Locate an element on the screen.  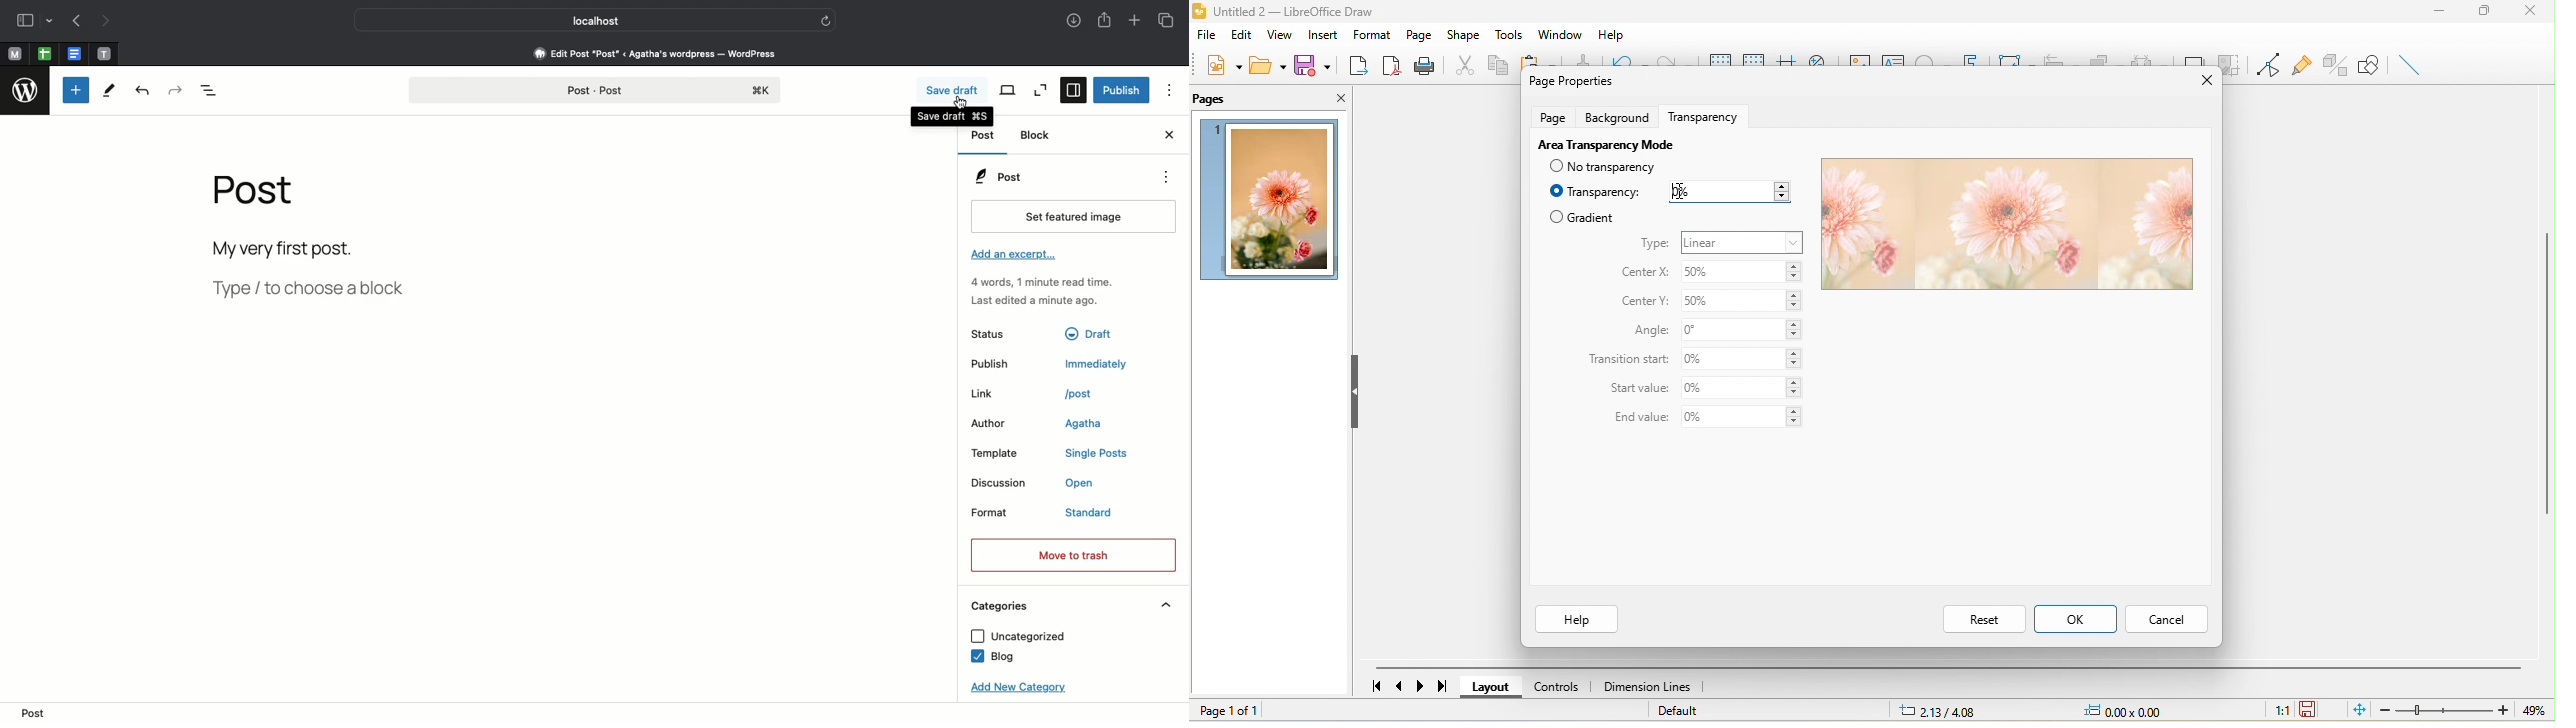
0% is located at coordinates (1728, 192).